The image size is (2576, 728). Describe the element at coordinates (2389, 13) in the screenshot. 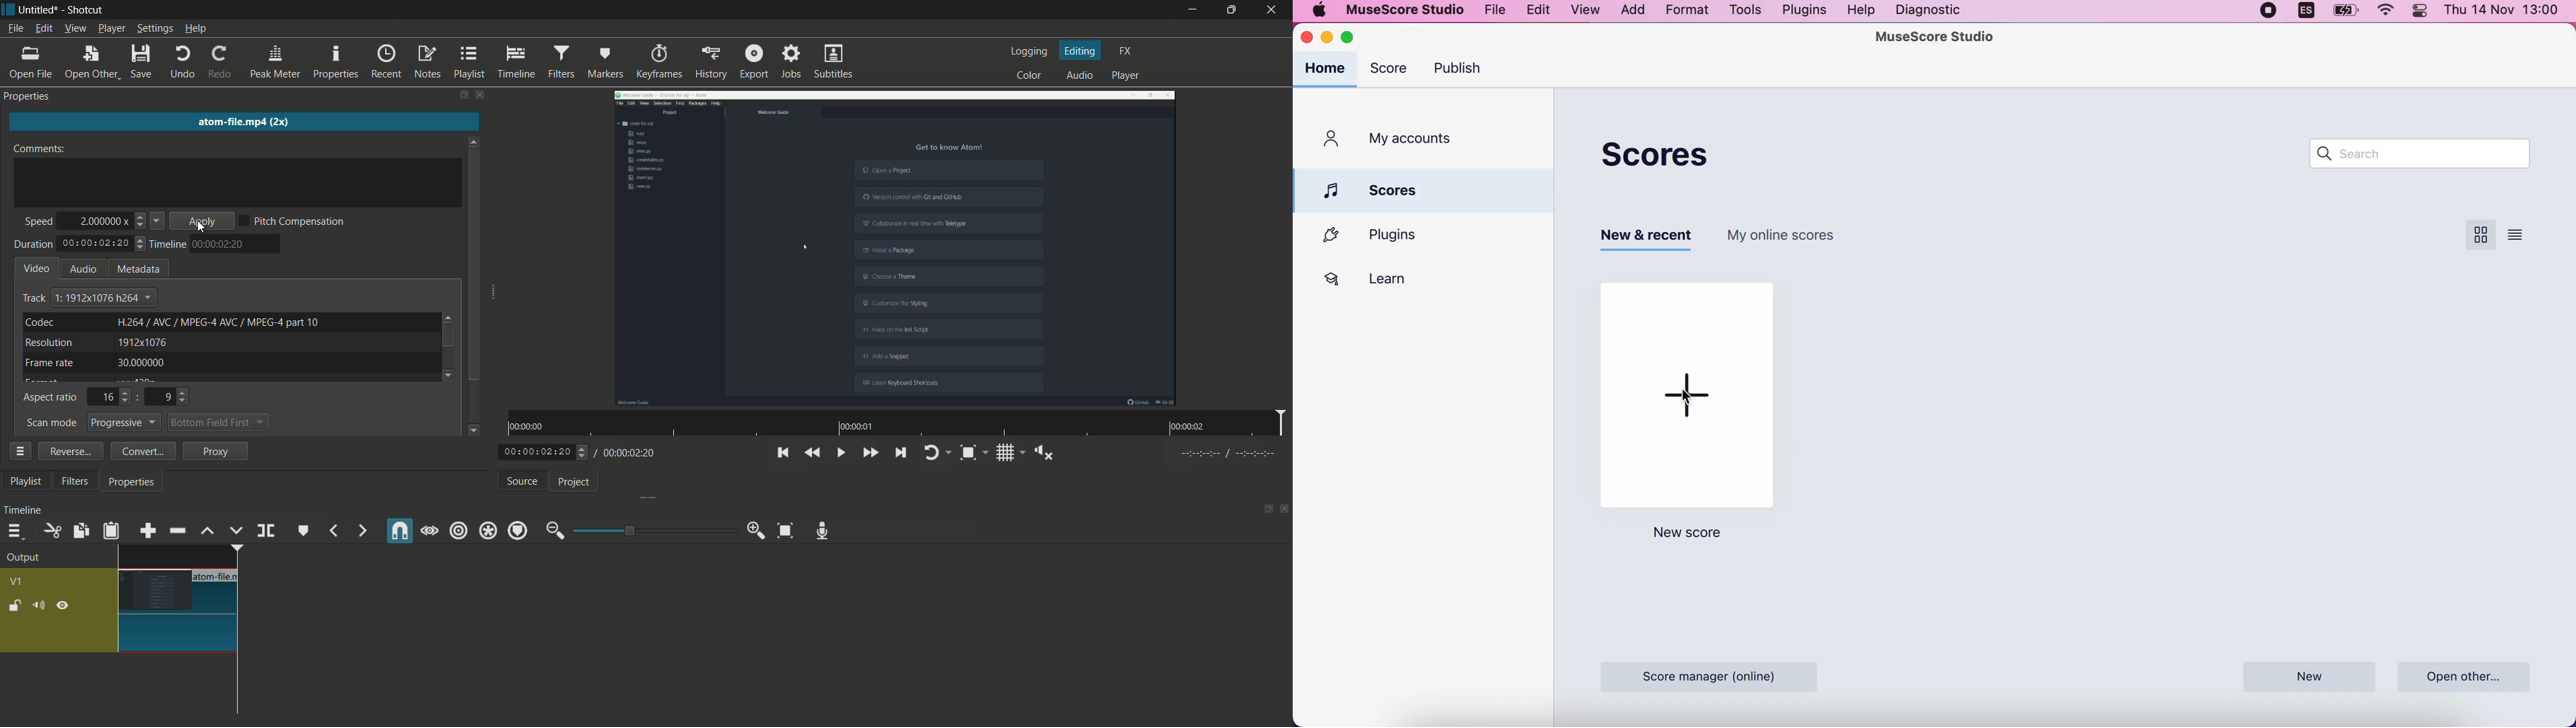

I see `wifi` at that location.